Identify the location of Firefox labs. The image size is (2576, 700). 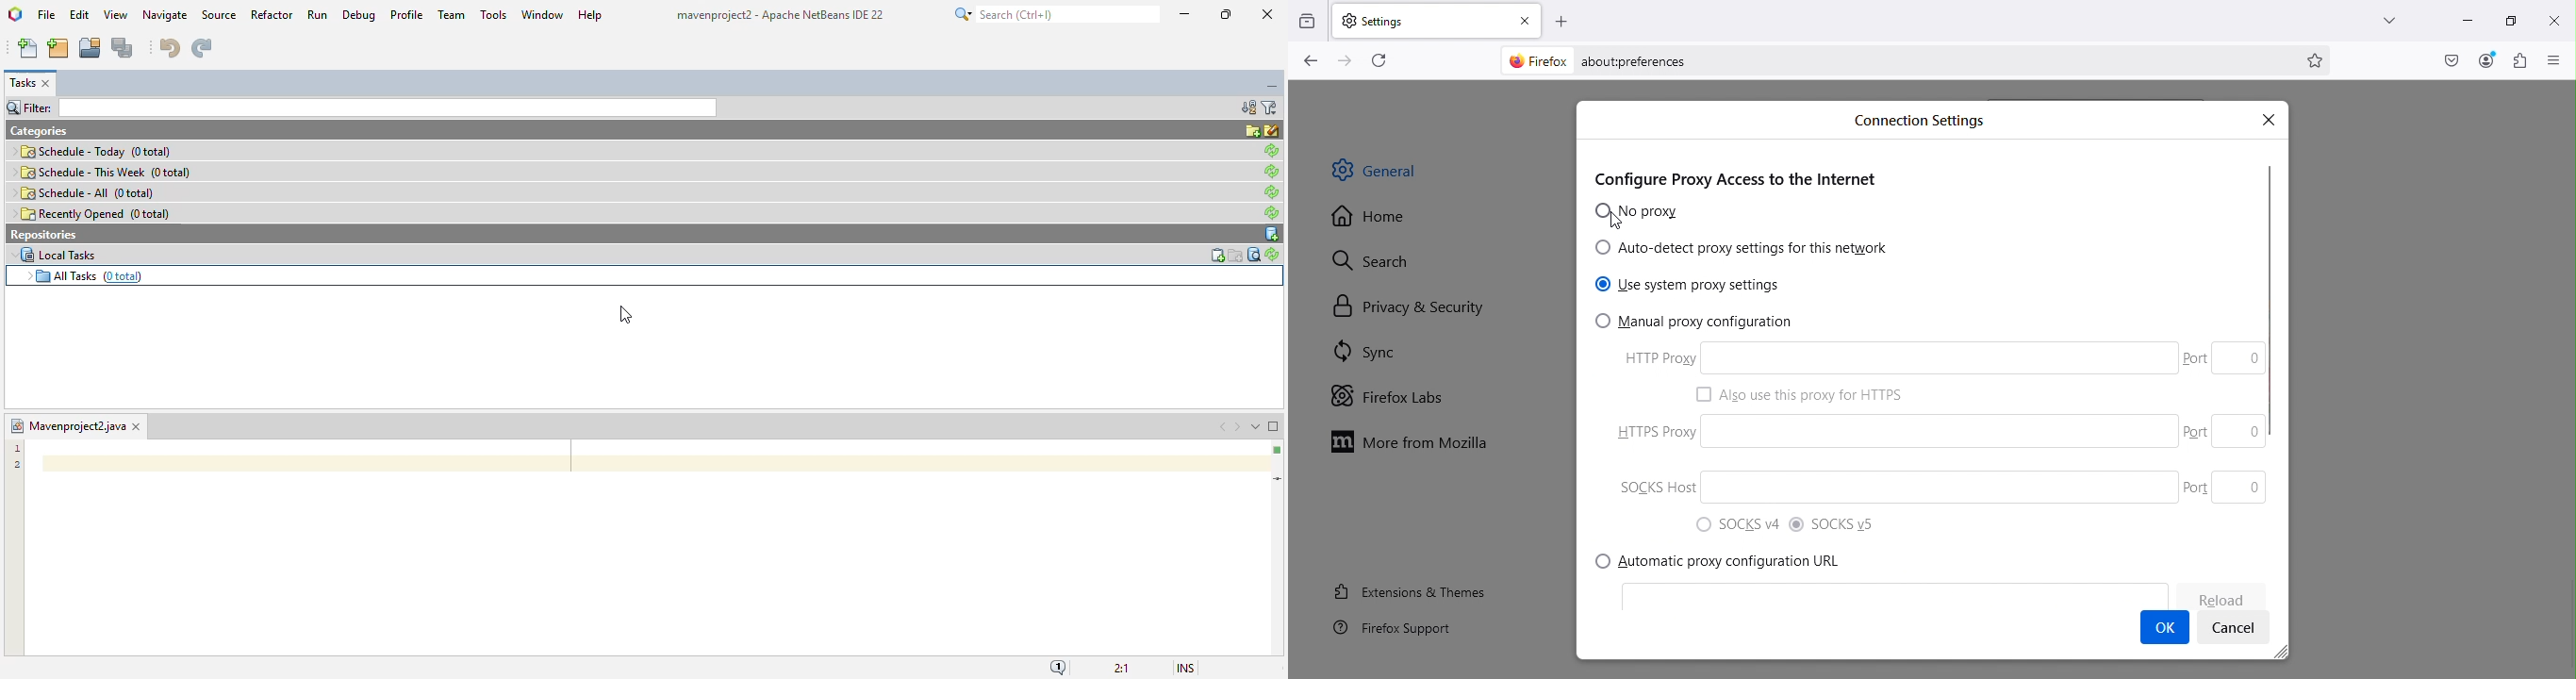
(1397, 393).